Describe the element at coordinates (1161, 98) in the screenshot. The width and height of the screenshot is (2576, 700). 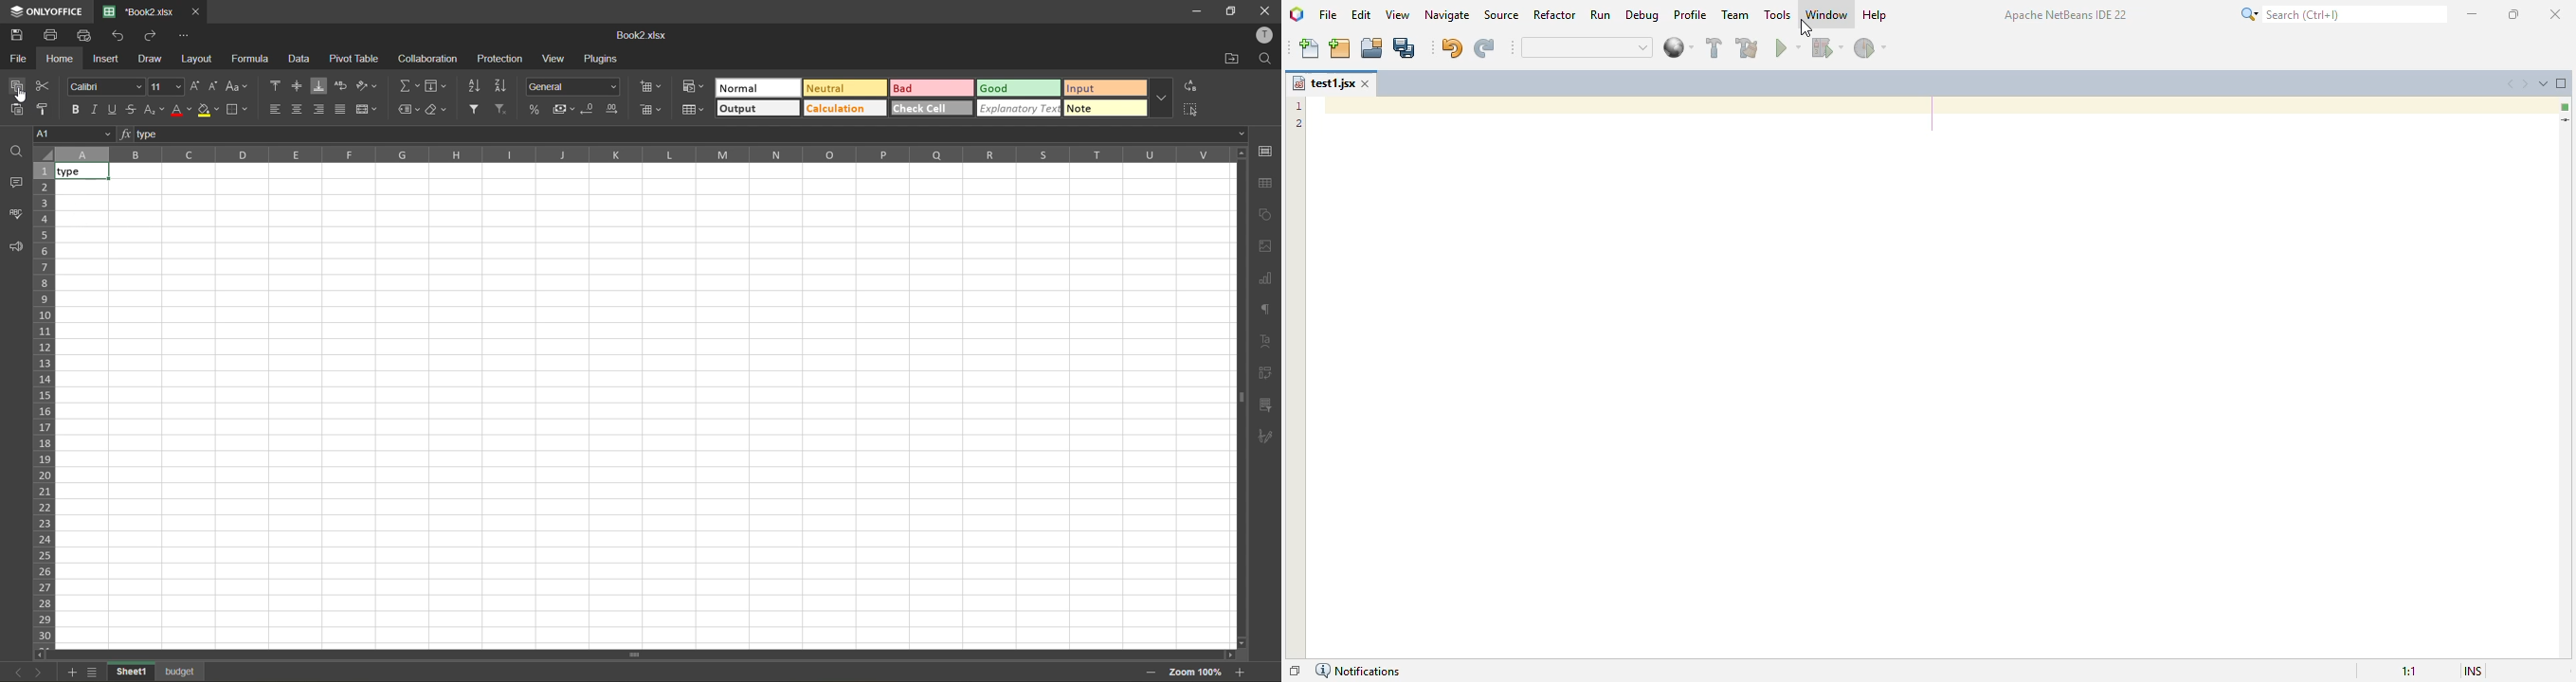
I see `more options` at that location.